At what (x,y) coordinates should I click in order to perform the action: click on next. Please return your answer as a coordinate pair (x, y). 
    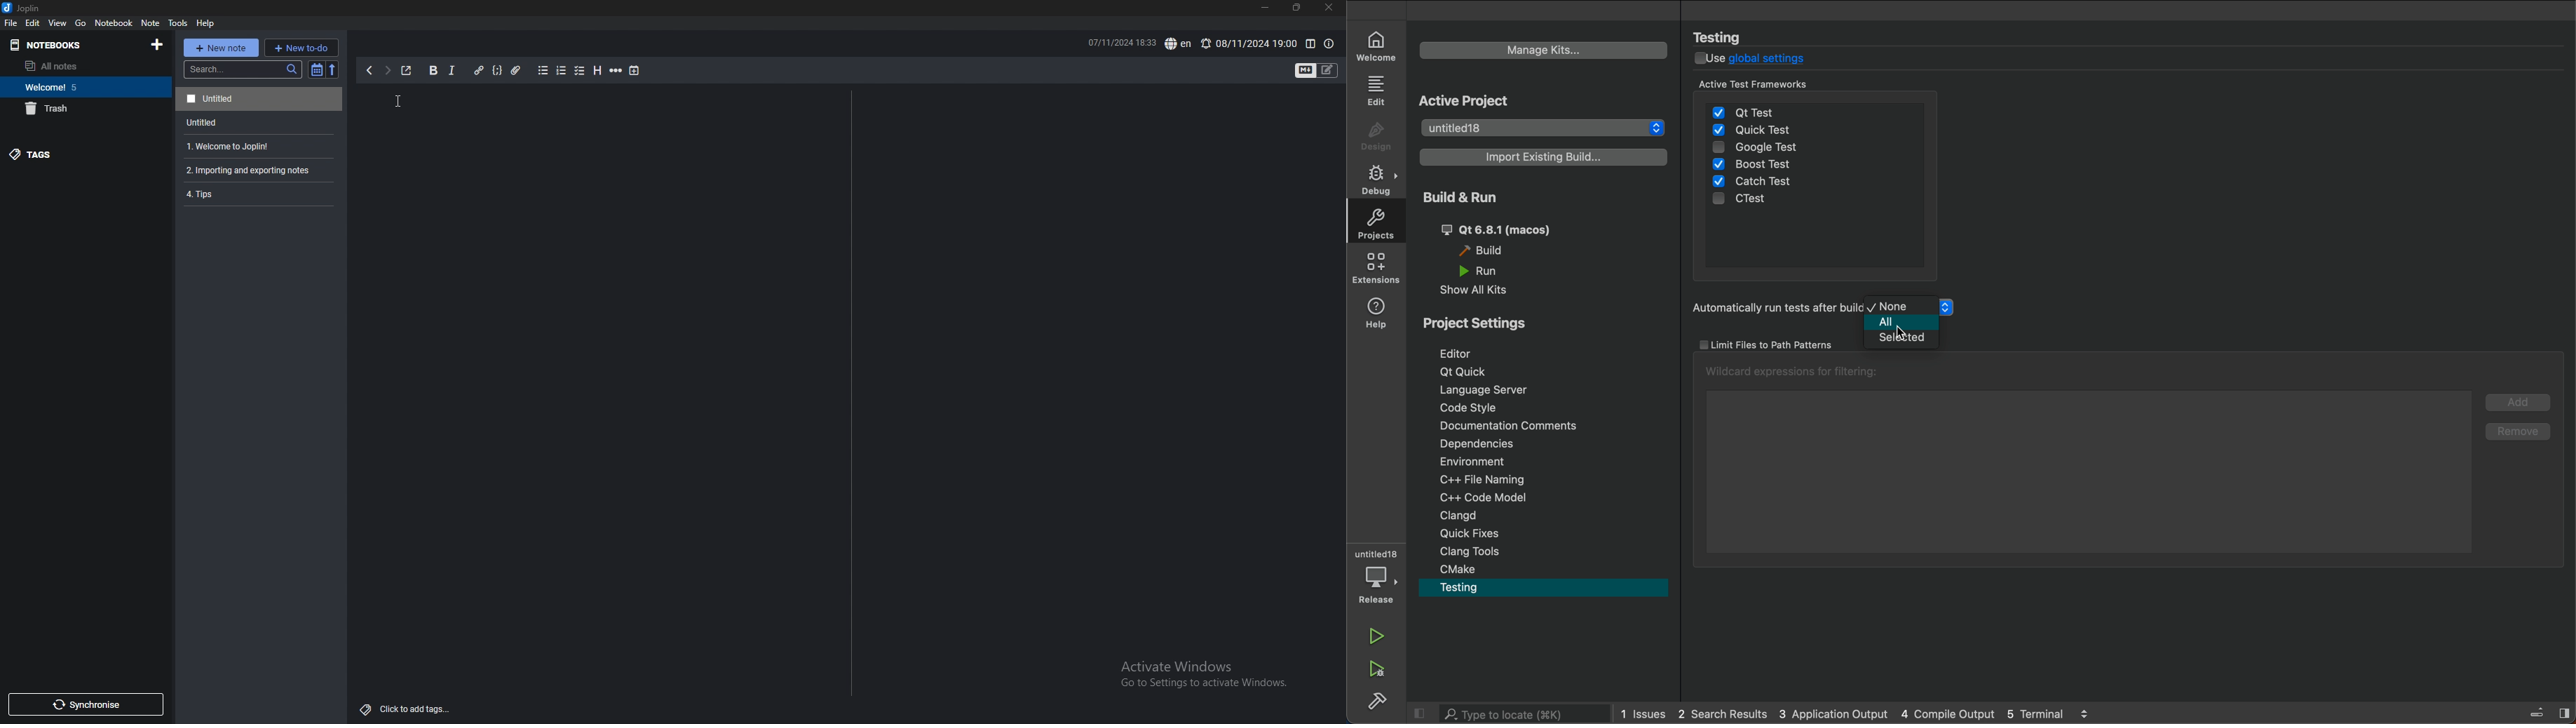
    Looking at the image, I should click on (387, 71).